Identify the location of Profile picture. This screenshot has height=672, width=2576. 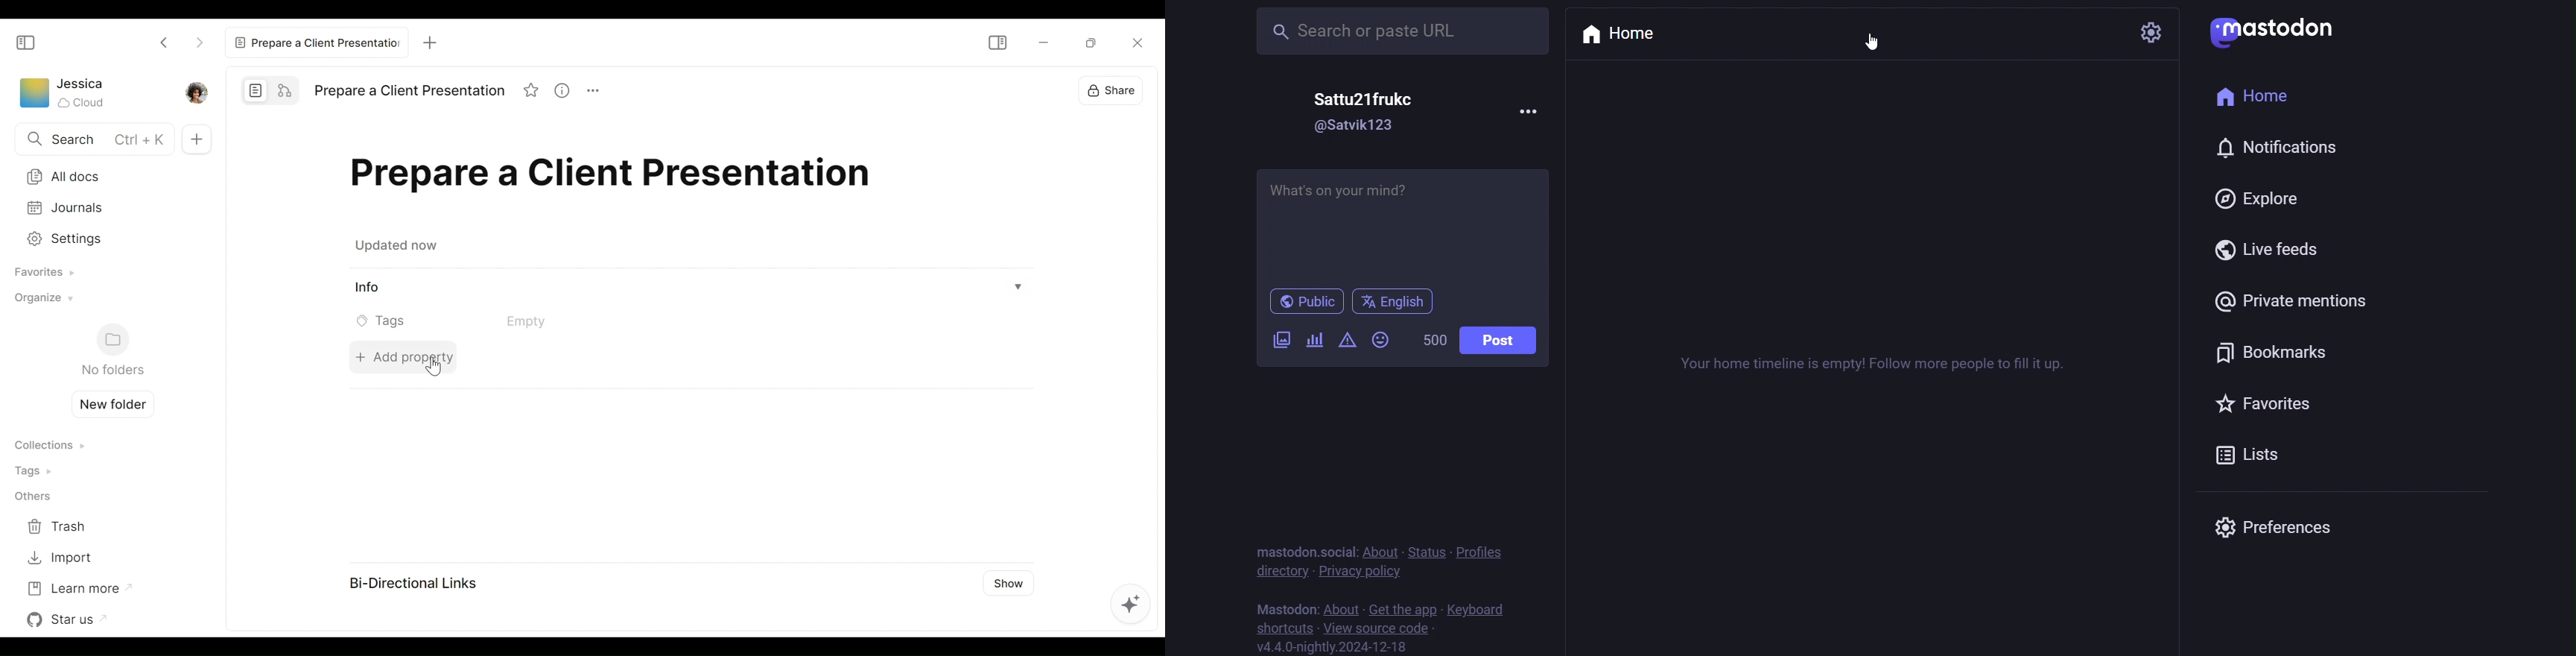
(195, 92).